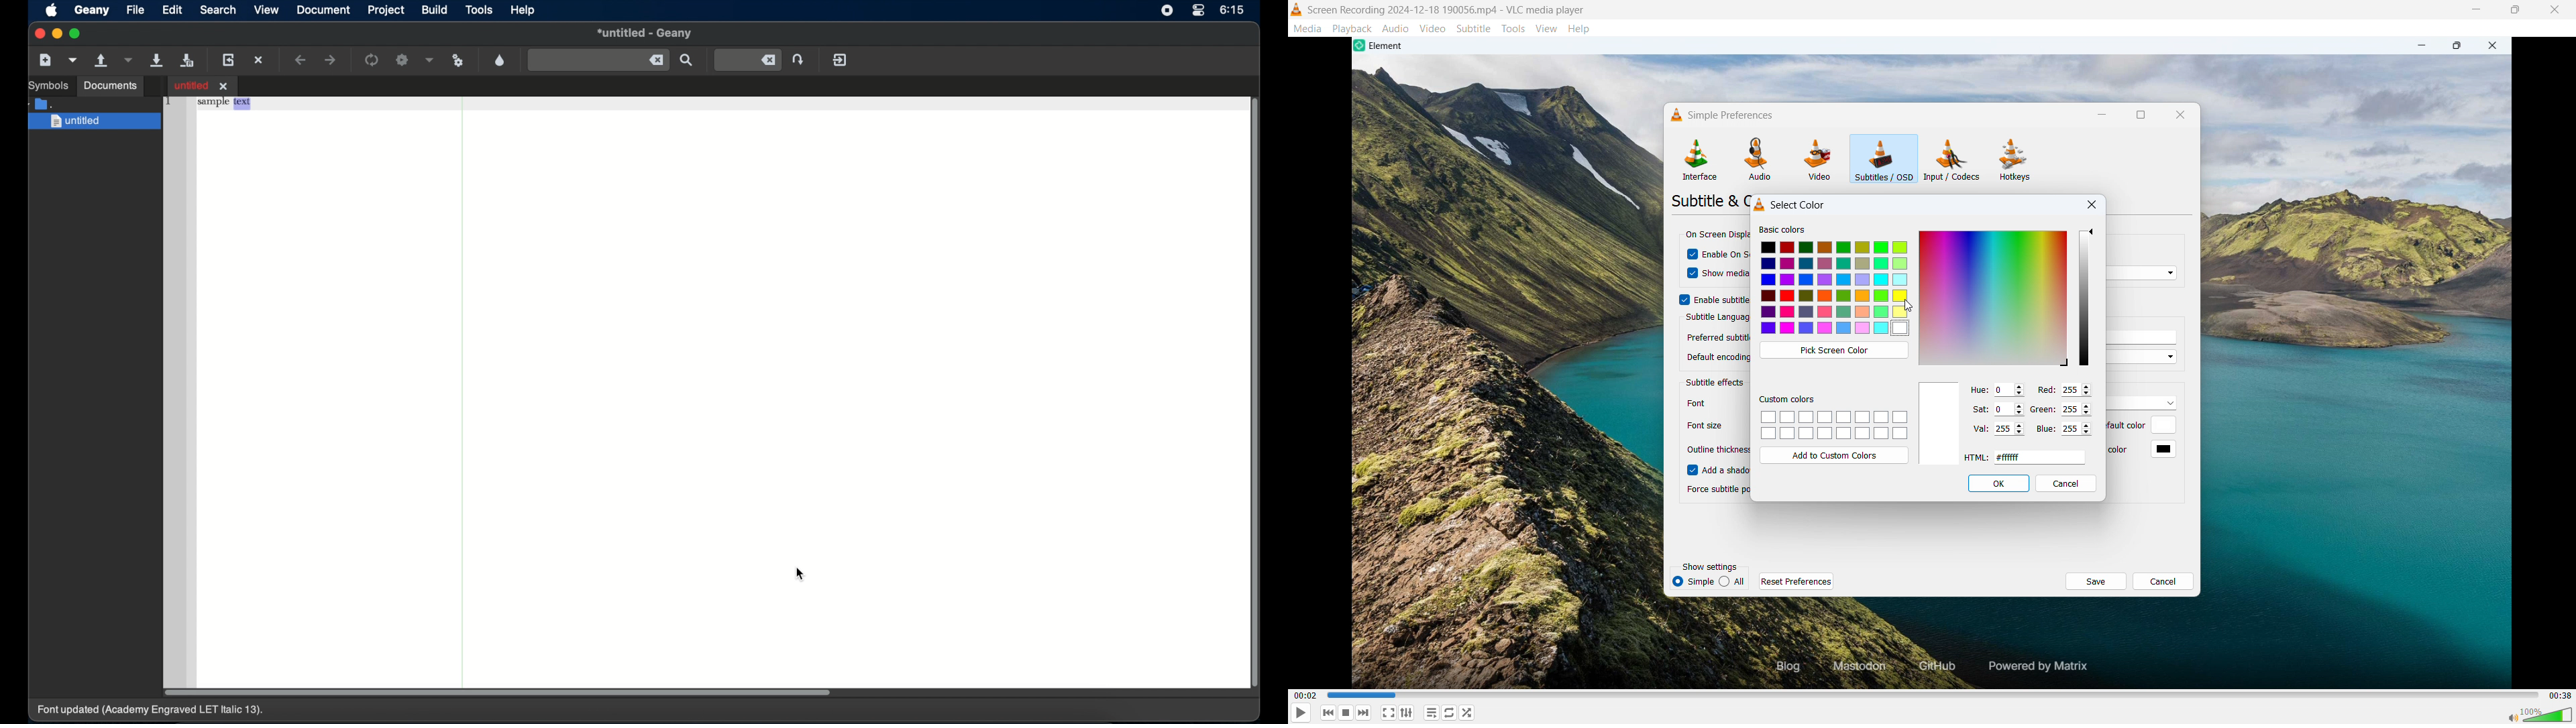 The height and width of the screenshot is (728, 2576). Describe the element at coordinates (800, 59) in the screenshot. I see `jump to entered line number` at that location.